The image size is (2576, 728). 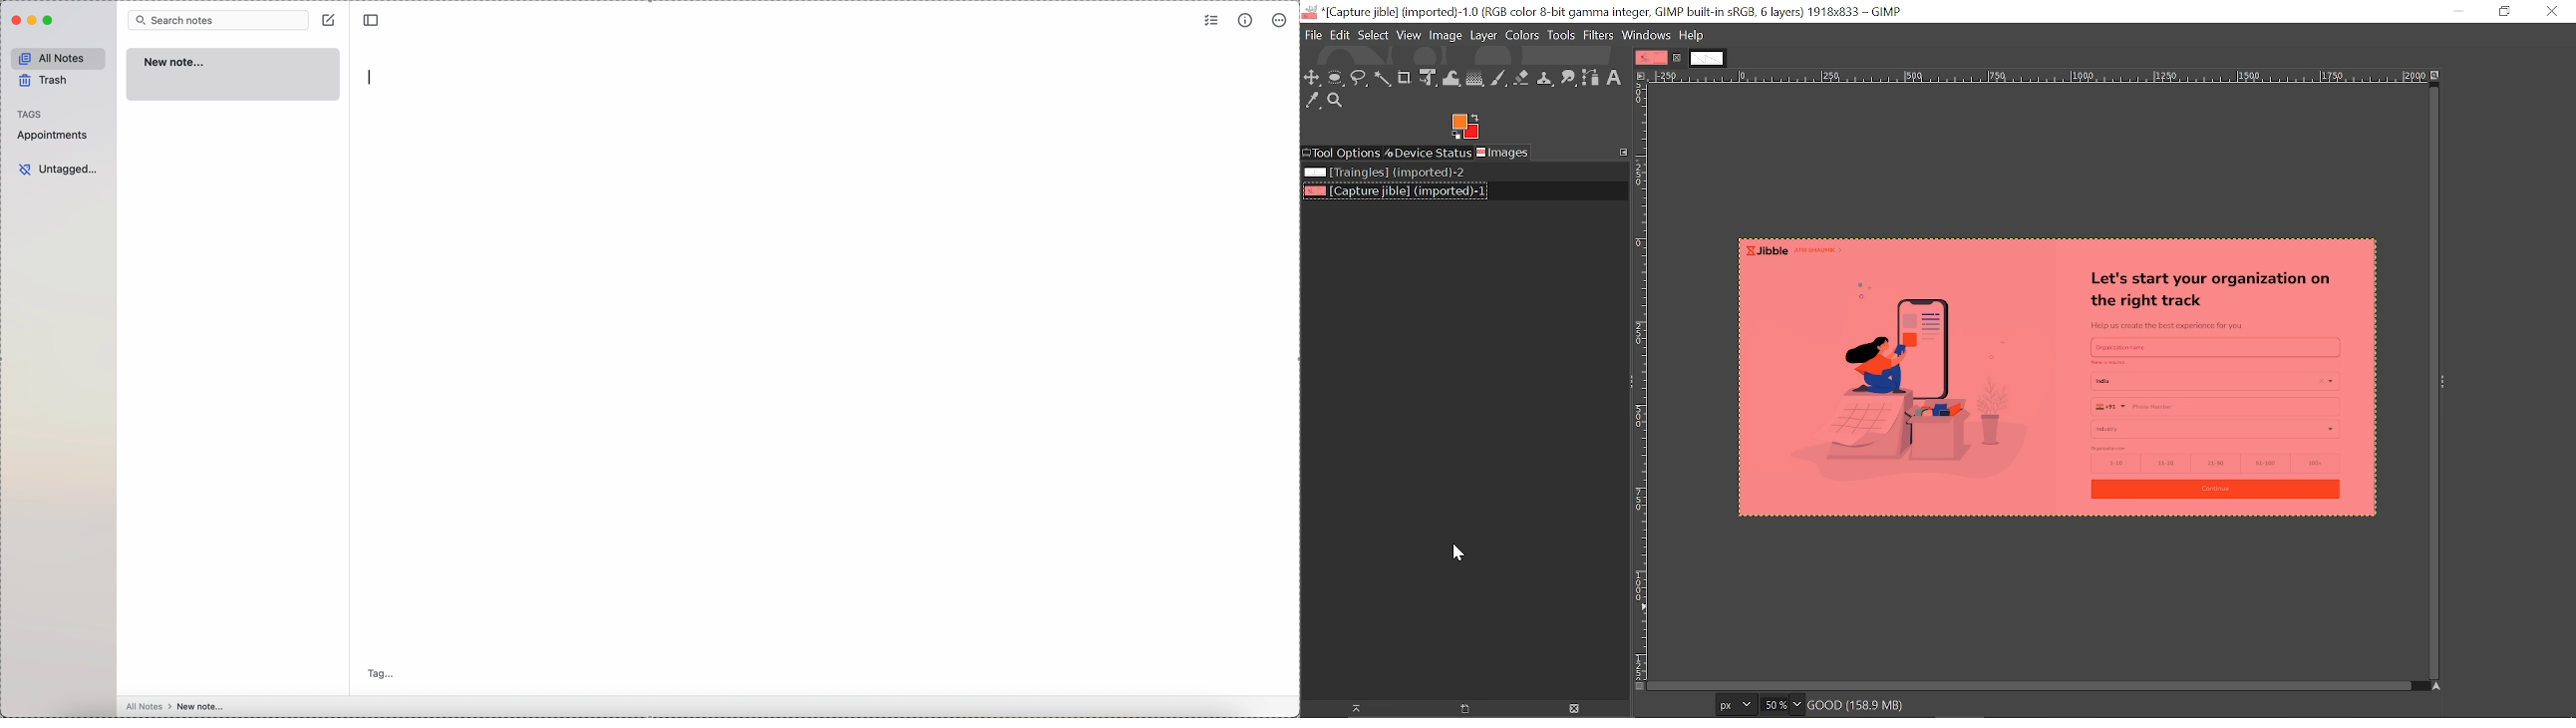 What do you see at coordinates (1338, 35) in the screenshot?
I see `Edit` at bounding box center [1338, 35].